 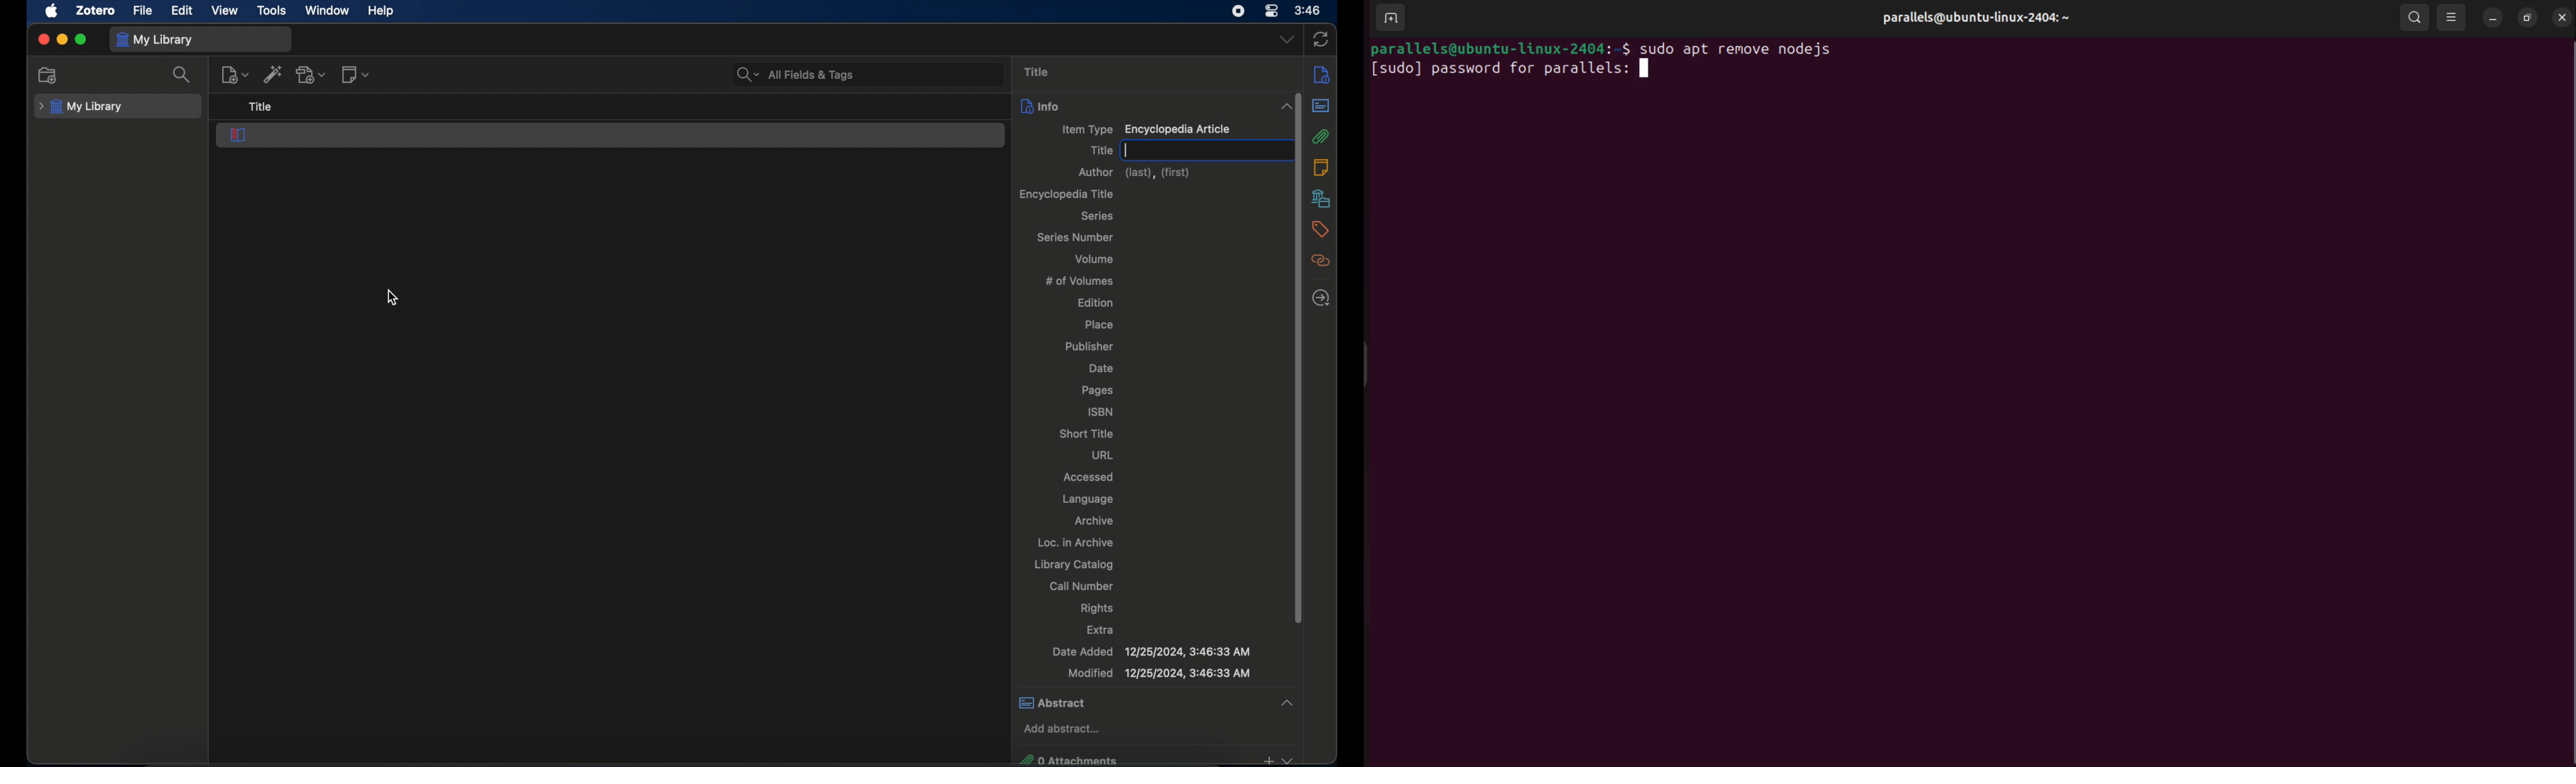 I want to click on scroll box, so click(x=1294, y=357).